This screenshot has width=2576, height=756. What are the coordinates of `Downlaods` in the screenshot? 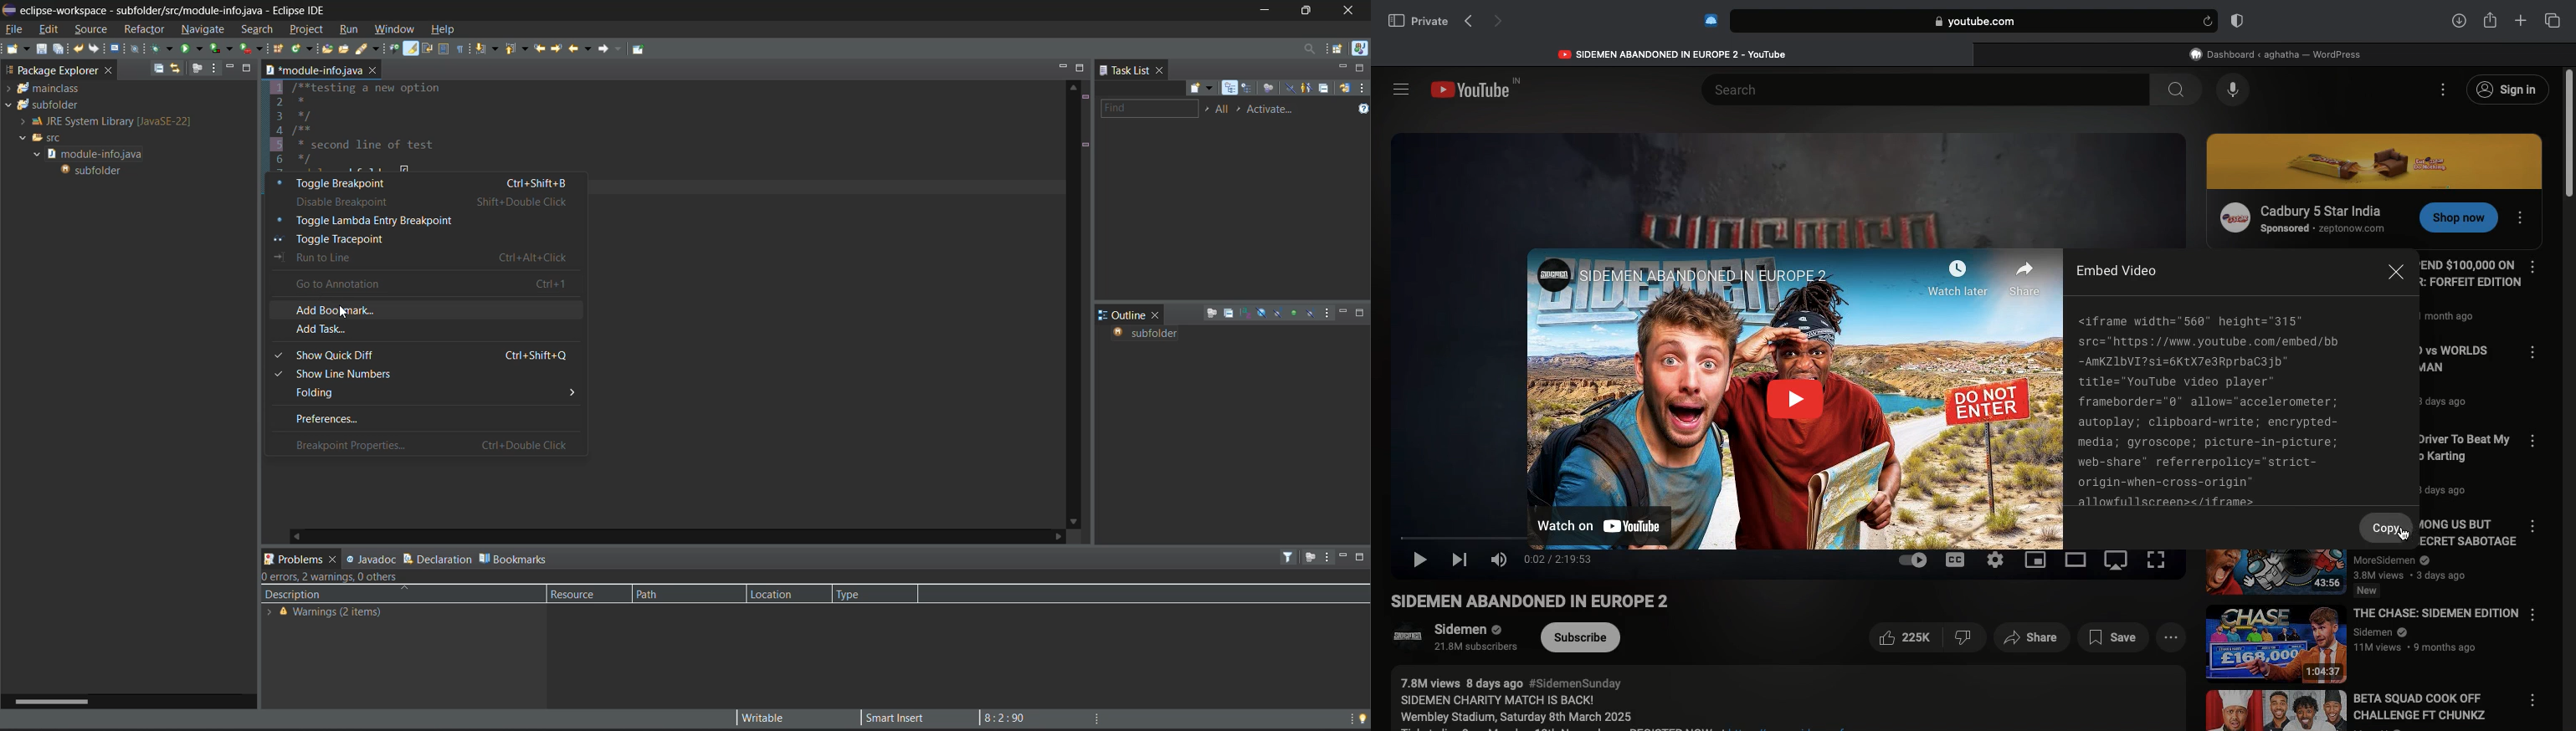 It's located at (2456, 22).